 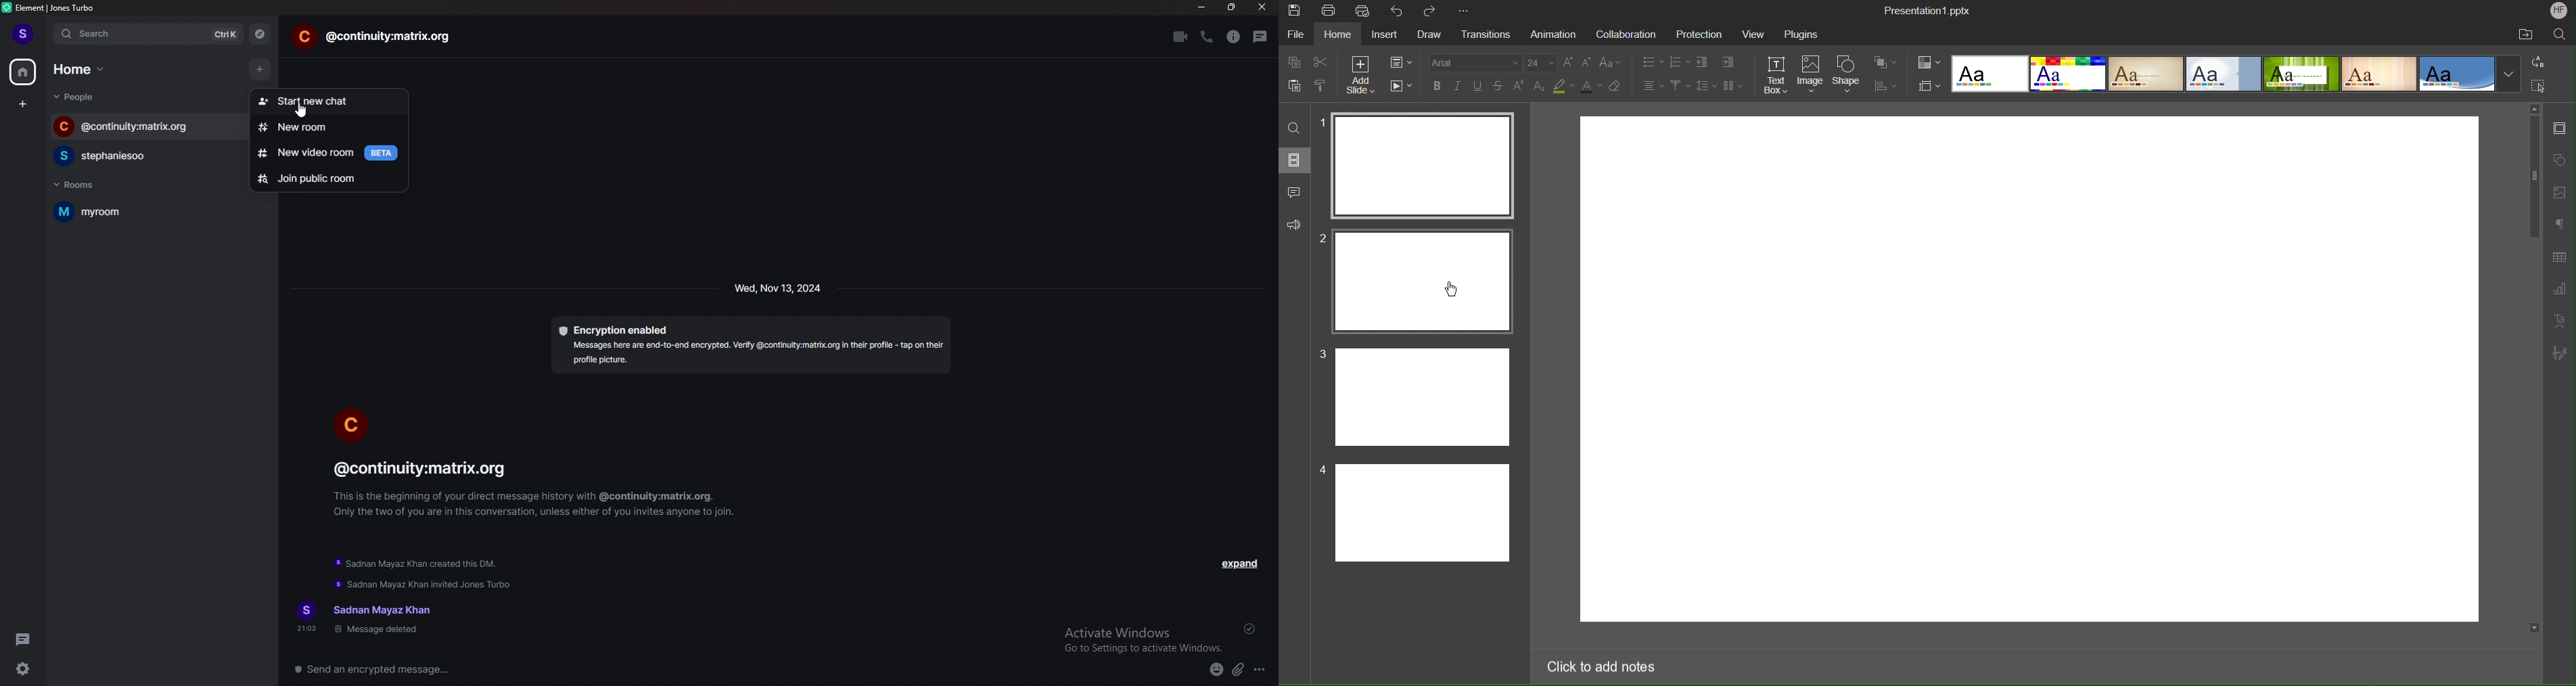 I want to click on View, so click(x=1753, y=34).